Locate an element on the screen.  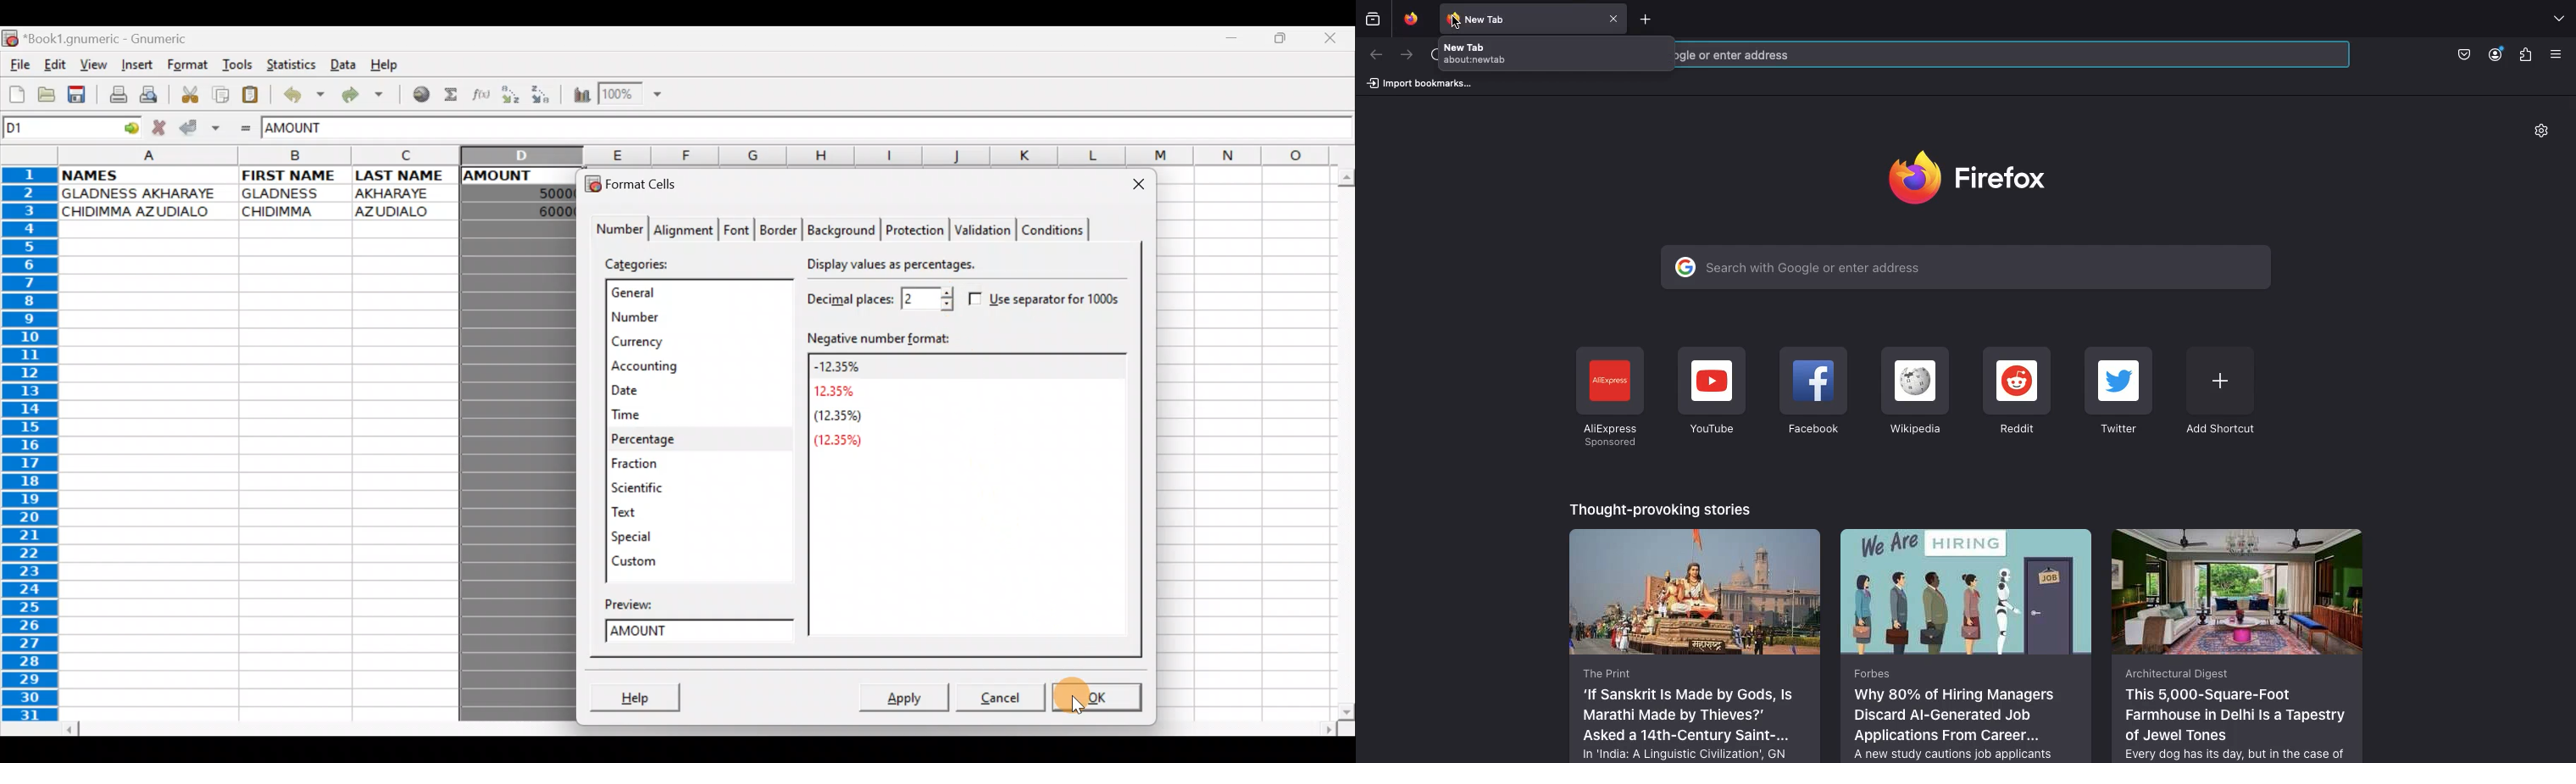
GLADNESS is located at coordinates (291, 194).